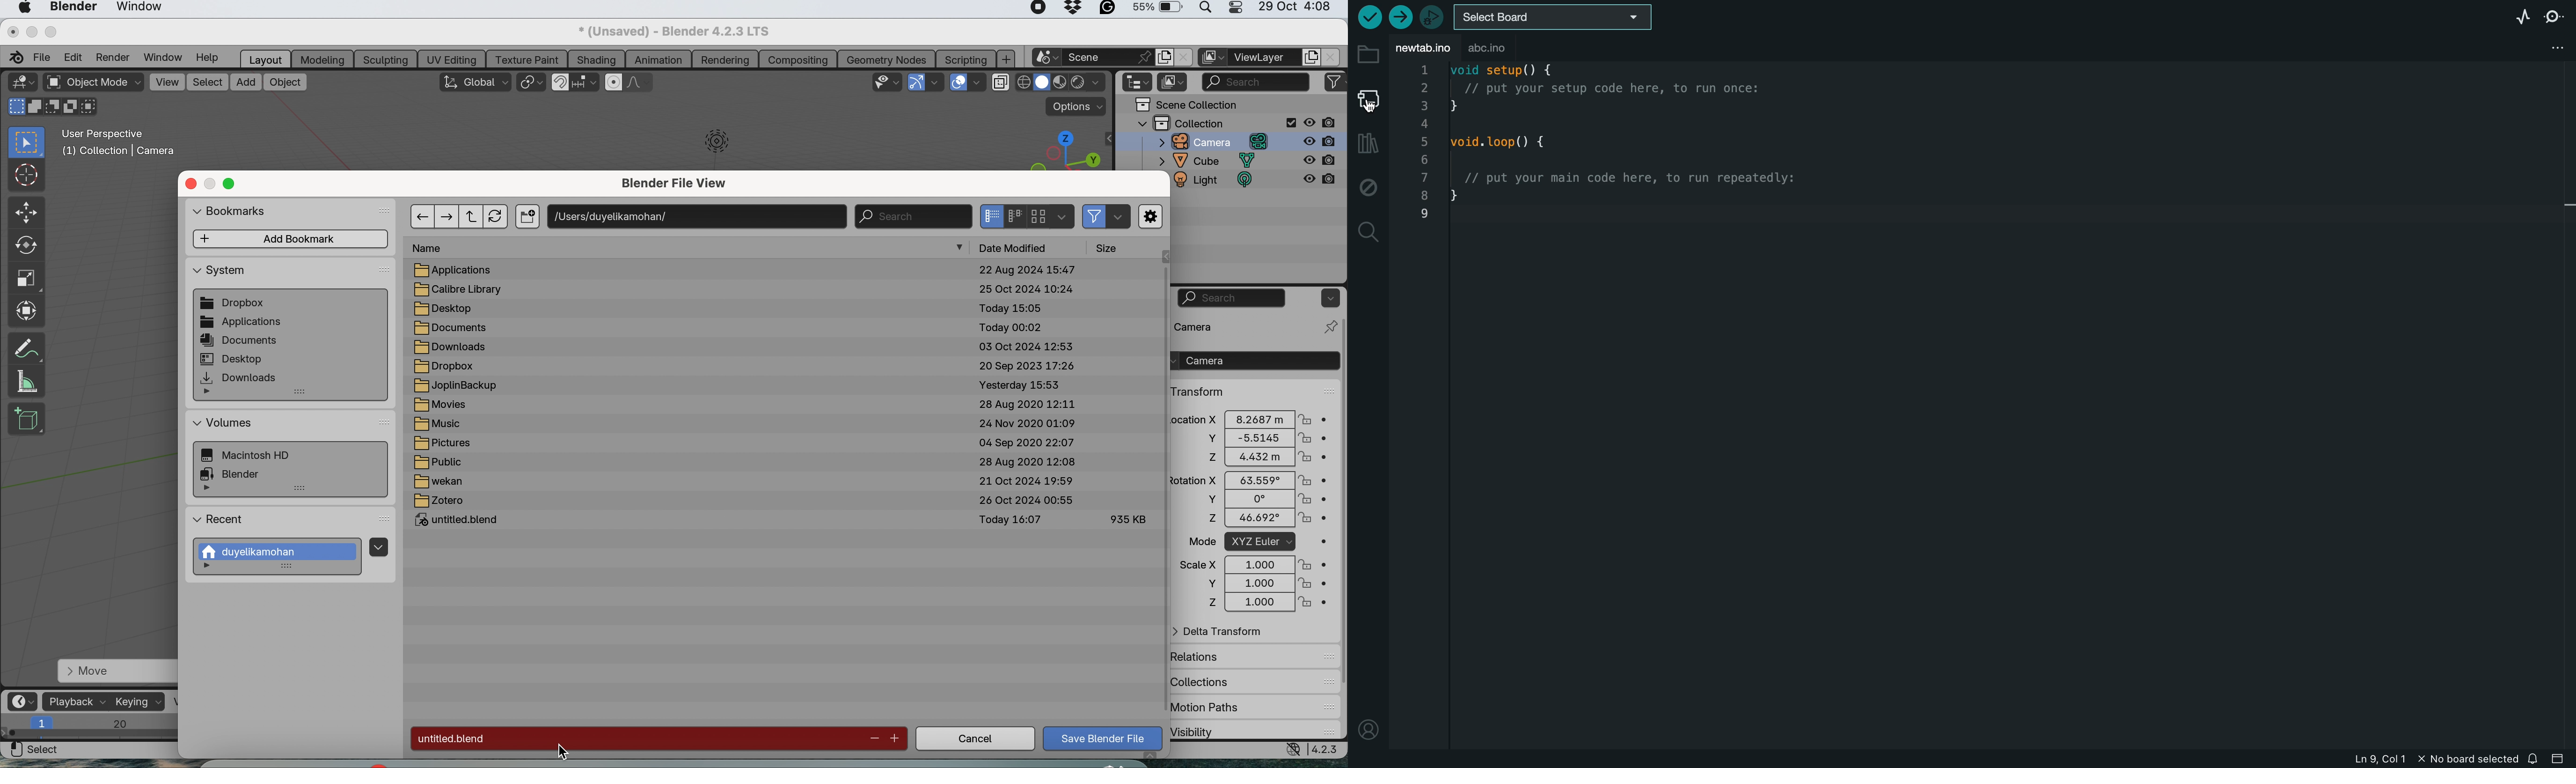 The image size is (2576, 784). Describe the element at coordinates (50, 107) in the screenshot. I see `modes` at that location.